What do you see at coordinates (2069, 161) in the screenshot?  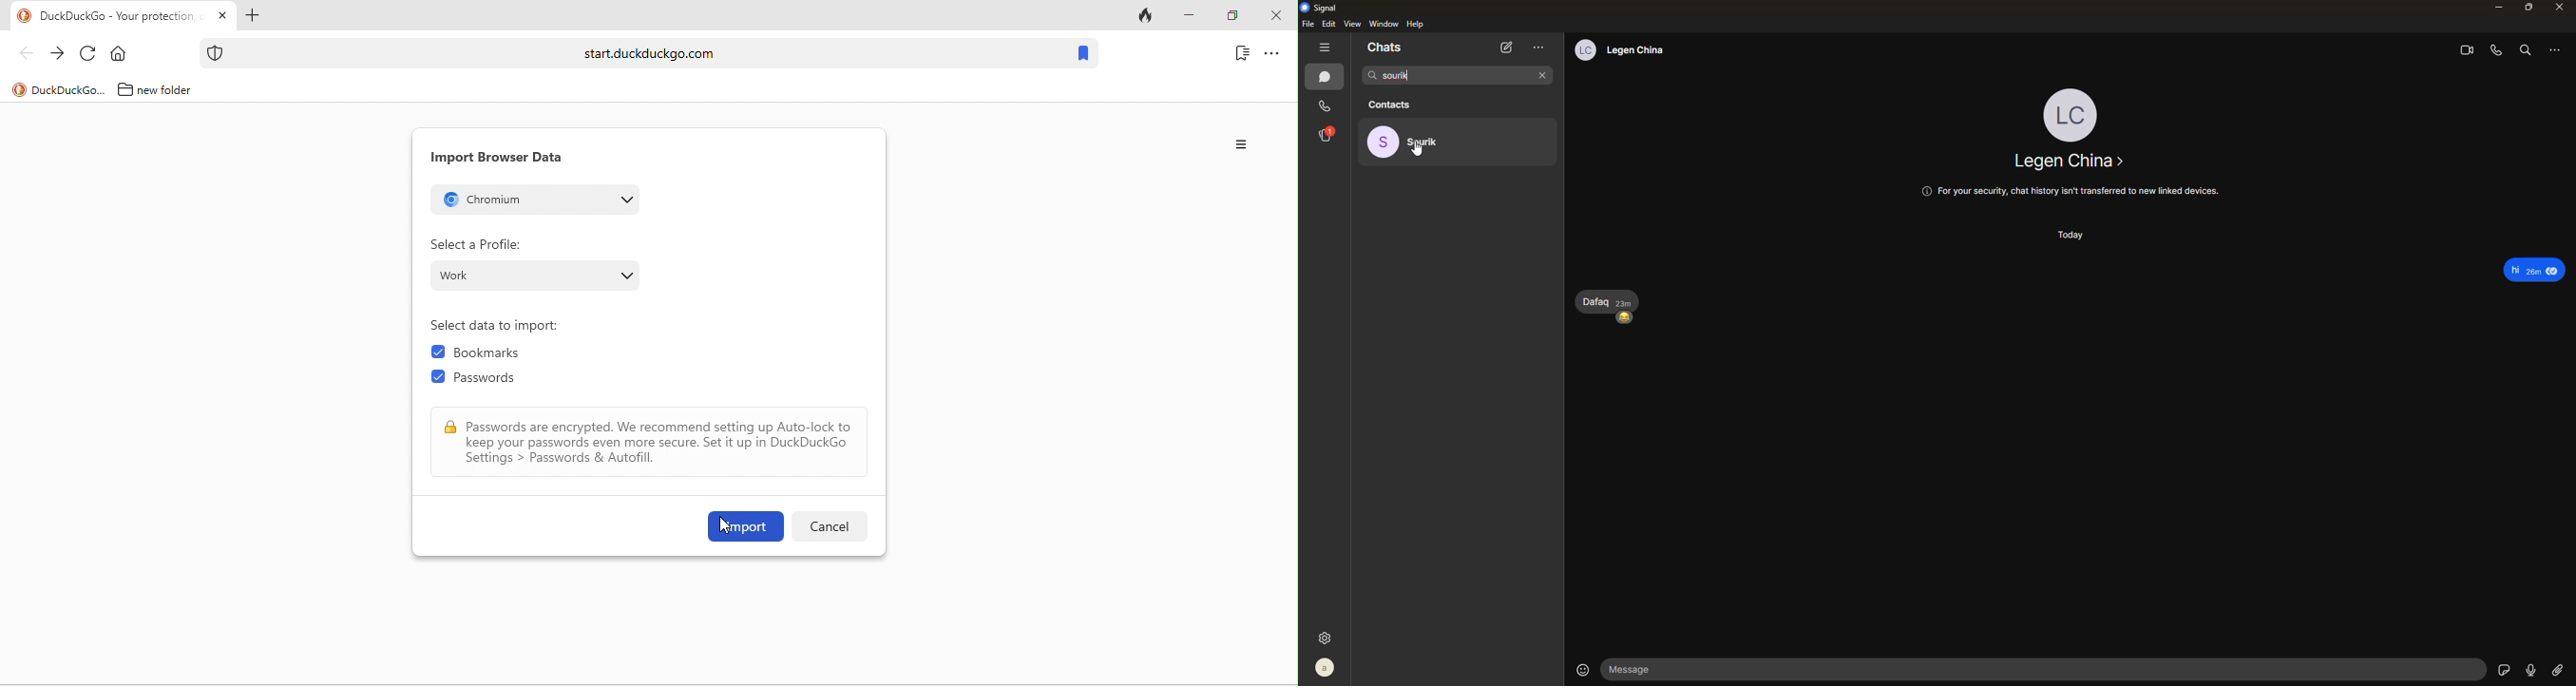 I see `legan china` at bounding box center [2069, 161].